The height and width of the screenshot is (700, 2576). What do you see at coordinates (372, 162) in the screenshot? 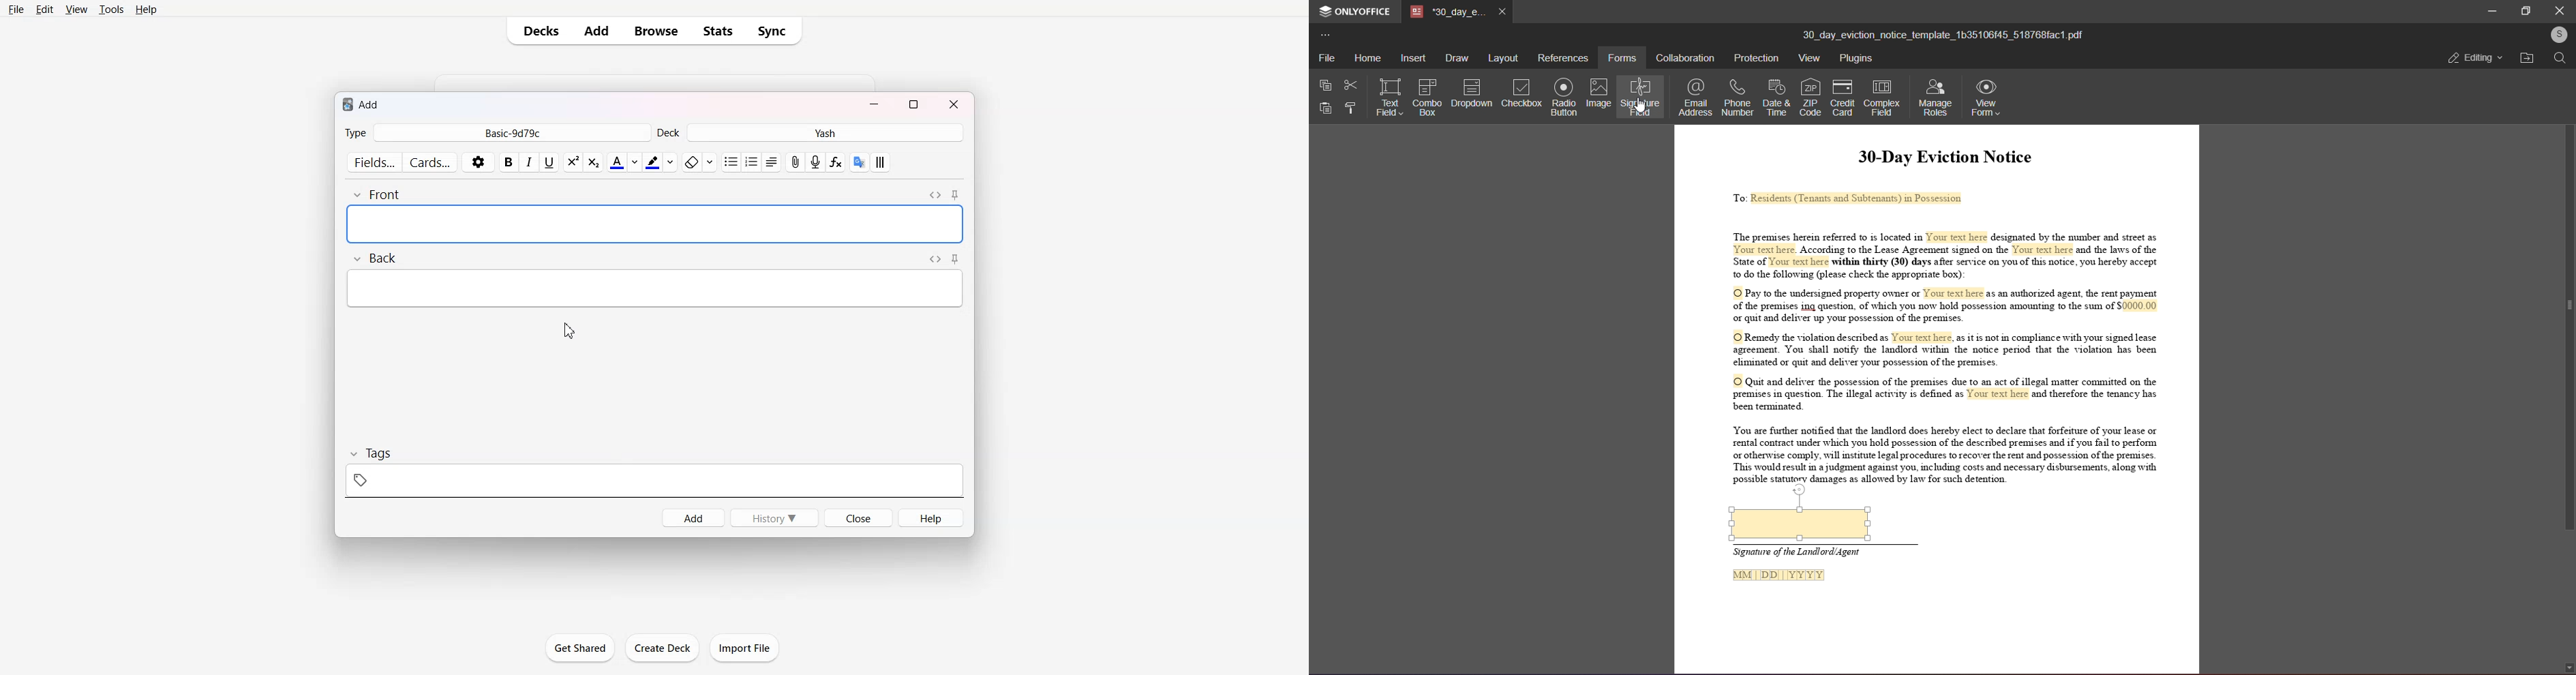
I see `Fields` at bounding box center [372, 162].